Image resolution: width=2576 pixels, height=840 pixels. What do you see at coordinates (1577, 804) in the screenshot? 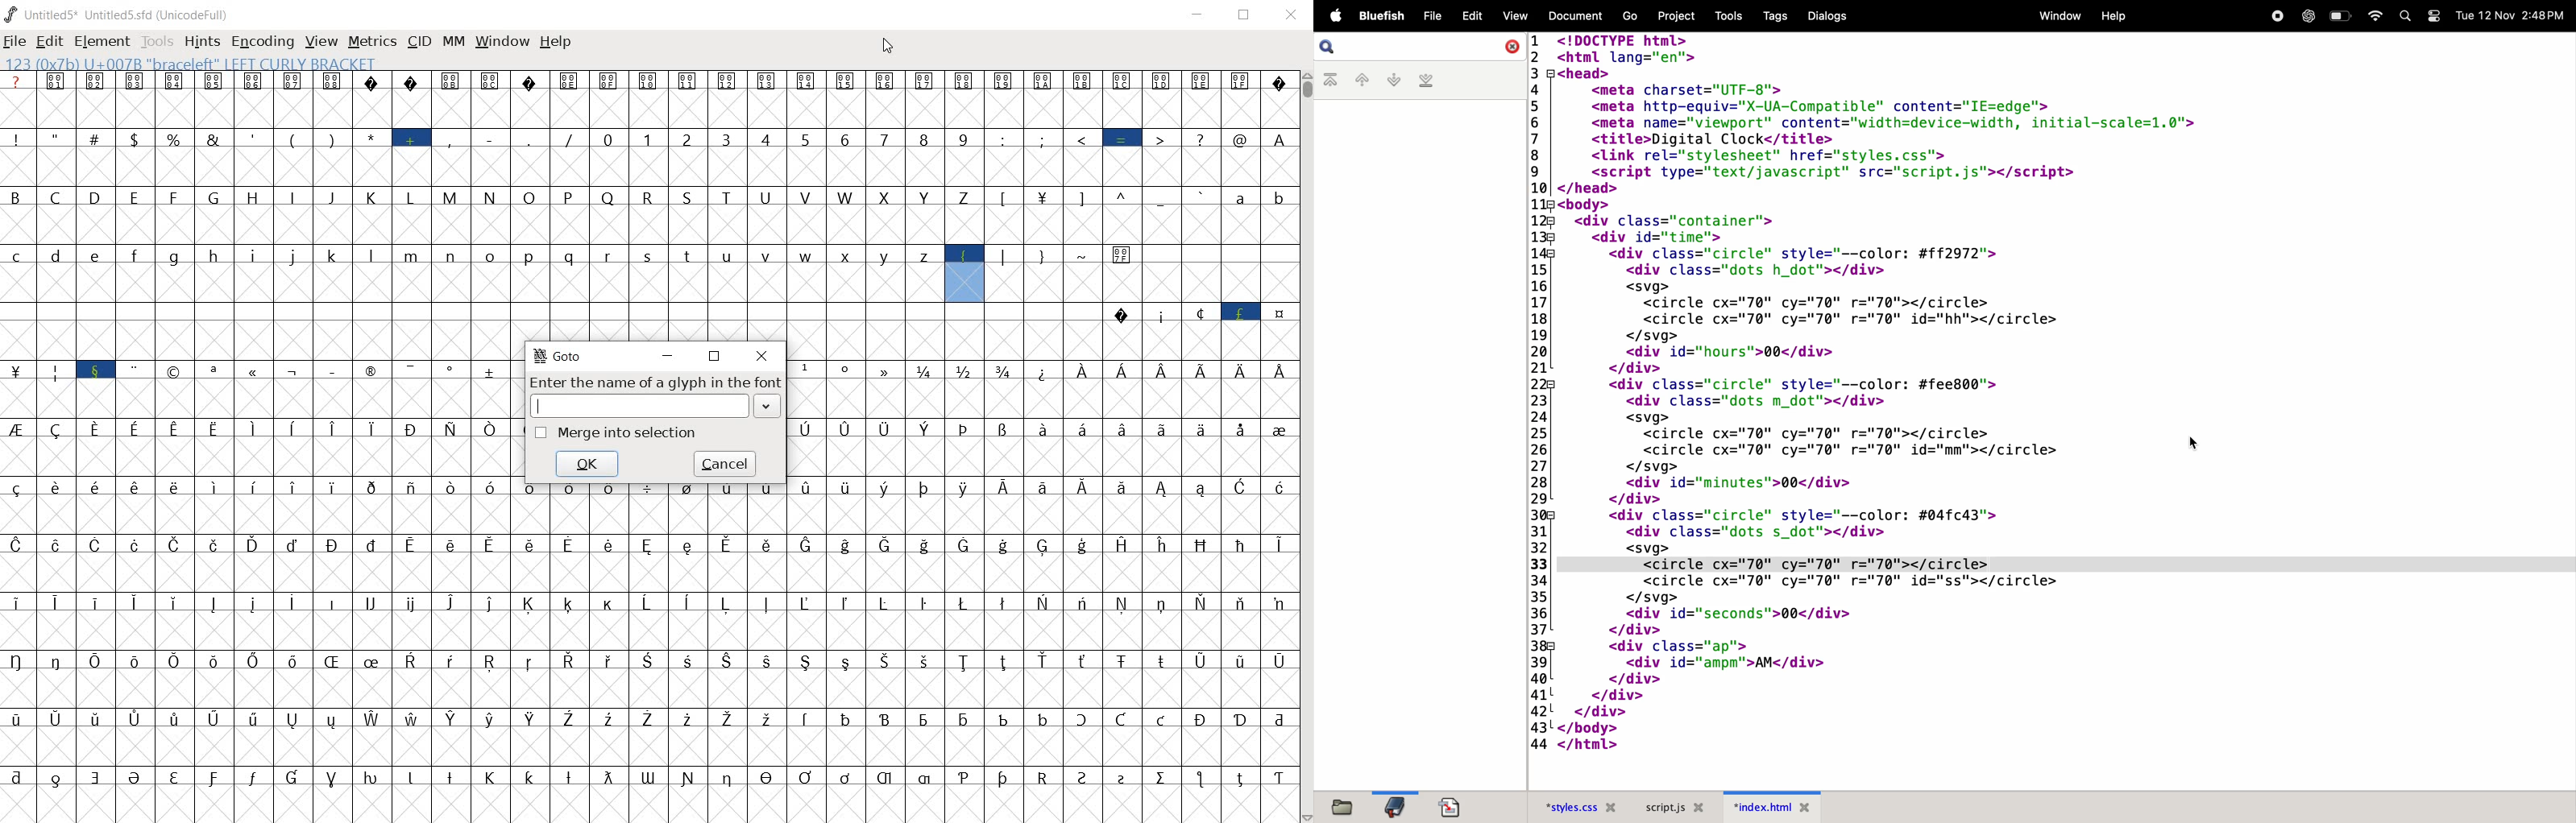
I see `style.css` at bounding box center [1577, 804].